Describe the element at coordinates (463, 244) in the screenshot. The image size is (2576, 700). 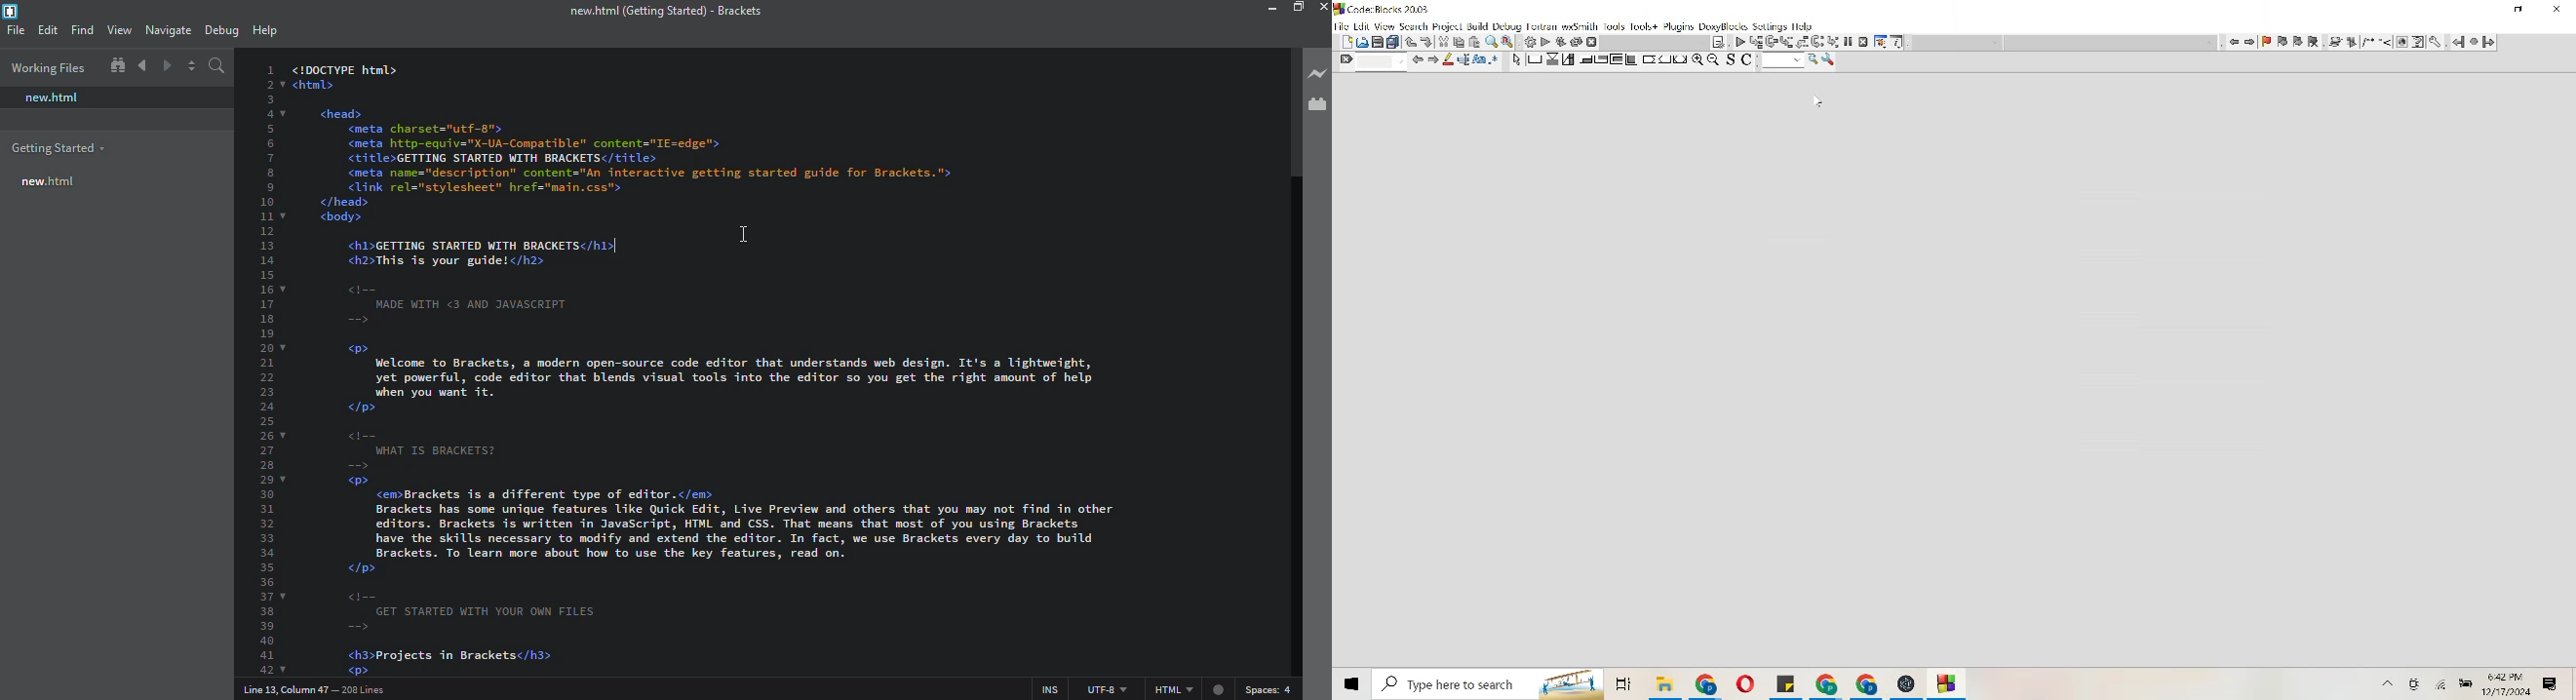
I see `test code` at that location.